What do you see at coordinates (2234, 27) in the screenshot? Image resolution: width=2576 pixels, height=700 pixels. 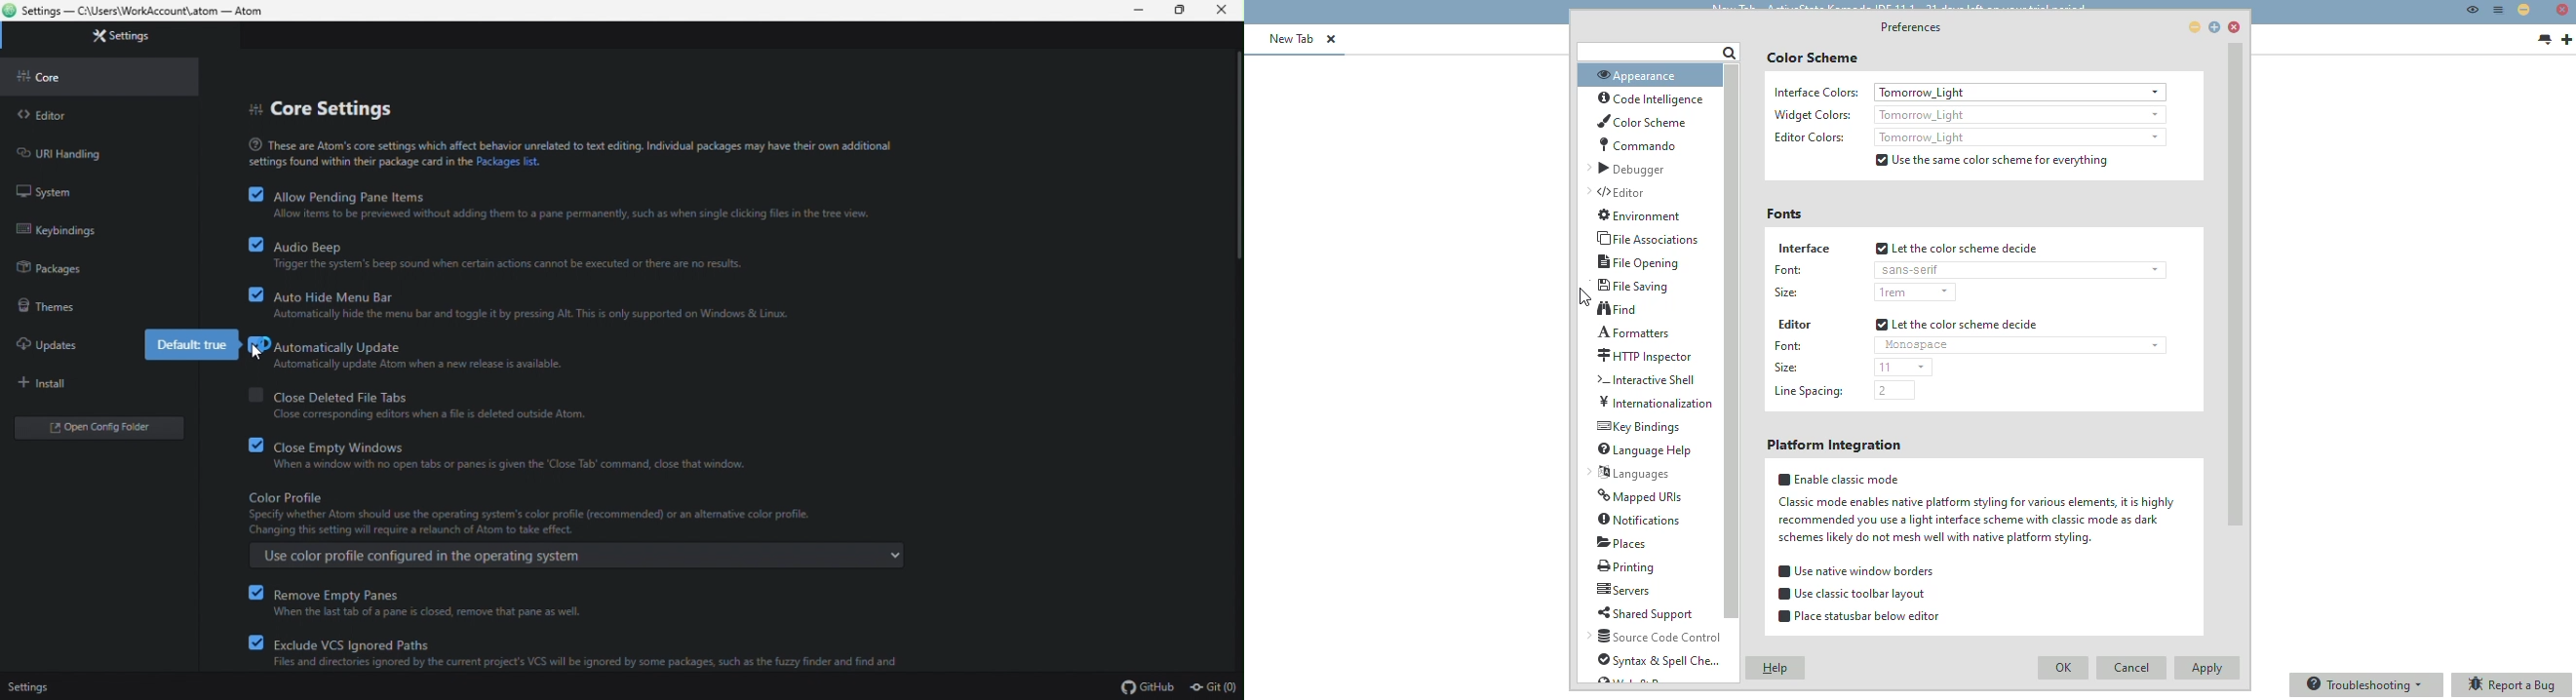 I see `close` at bounding box center [2234, 27].